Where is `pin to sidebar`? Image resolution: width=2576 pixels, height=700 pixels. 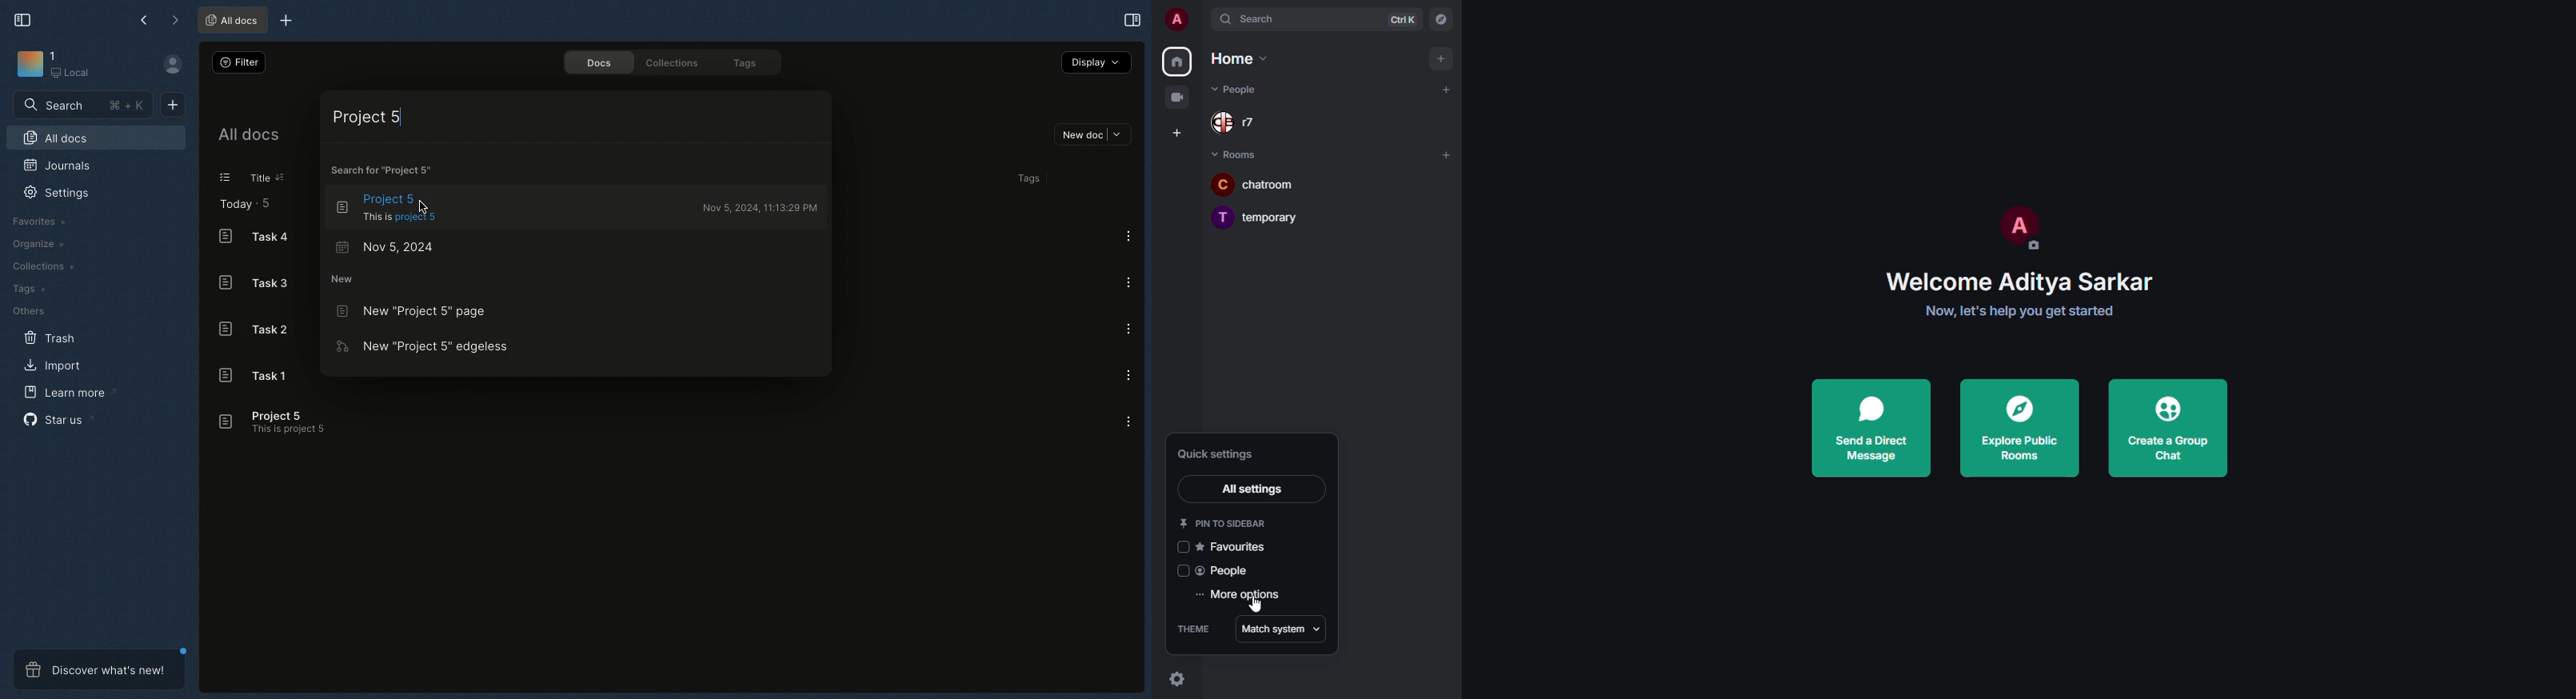 pin to sidebar is located at coordinates (1223, 522).